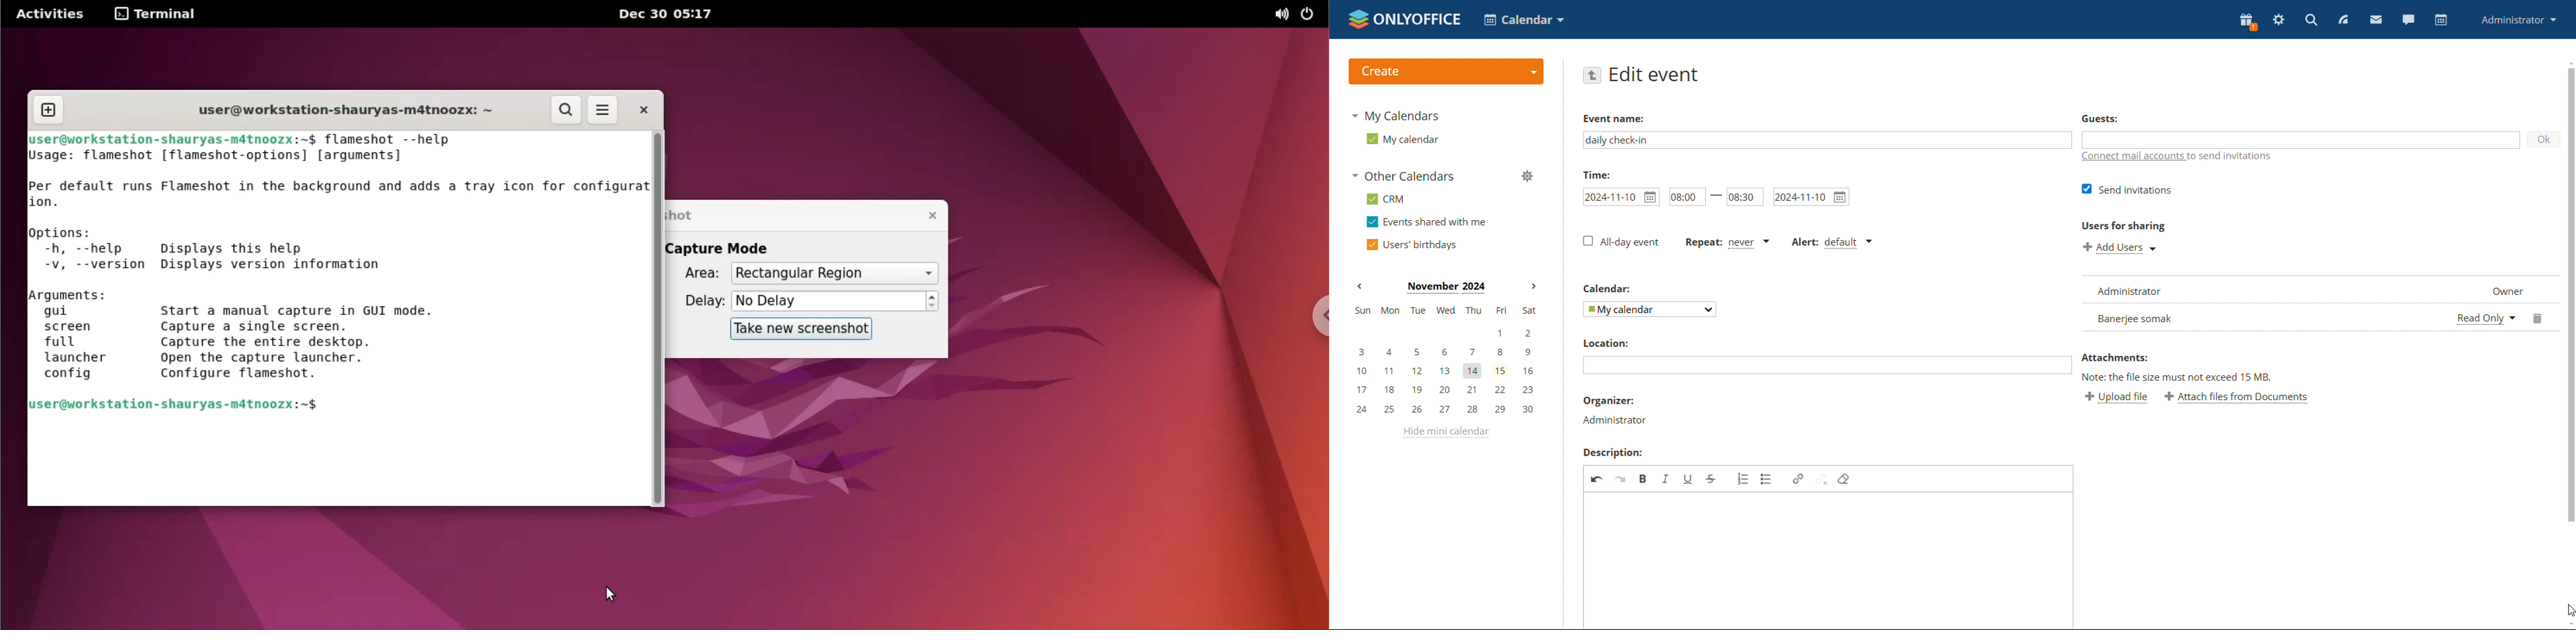 The image size is (2576, 644). I want to click on insert/remove bulleted list, so click(1767, 479).